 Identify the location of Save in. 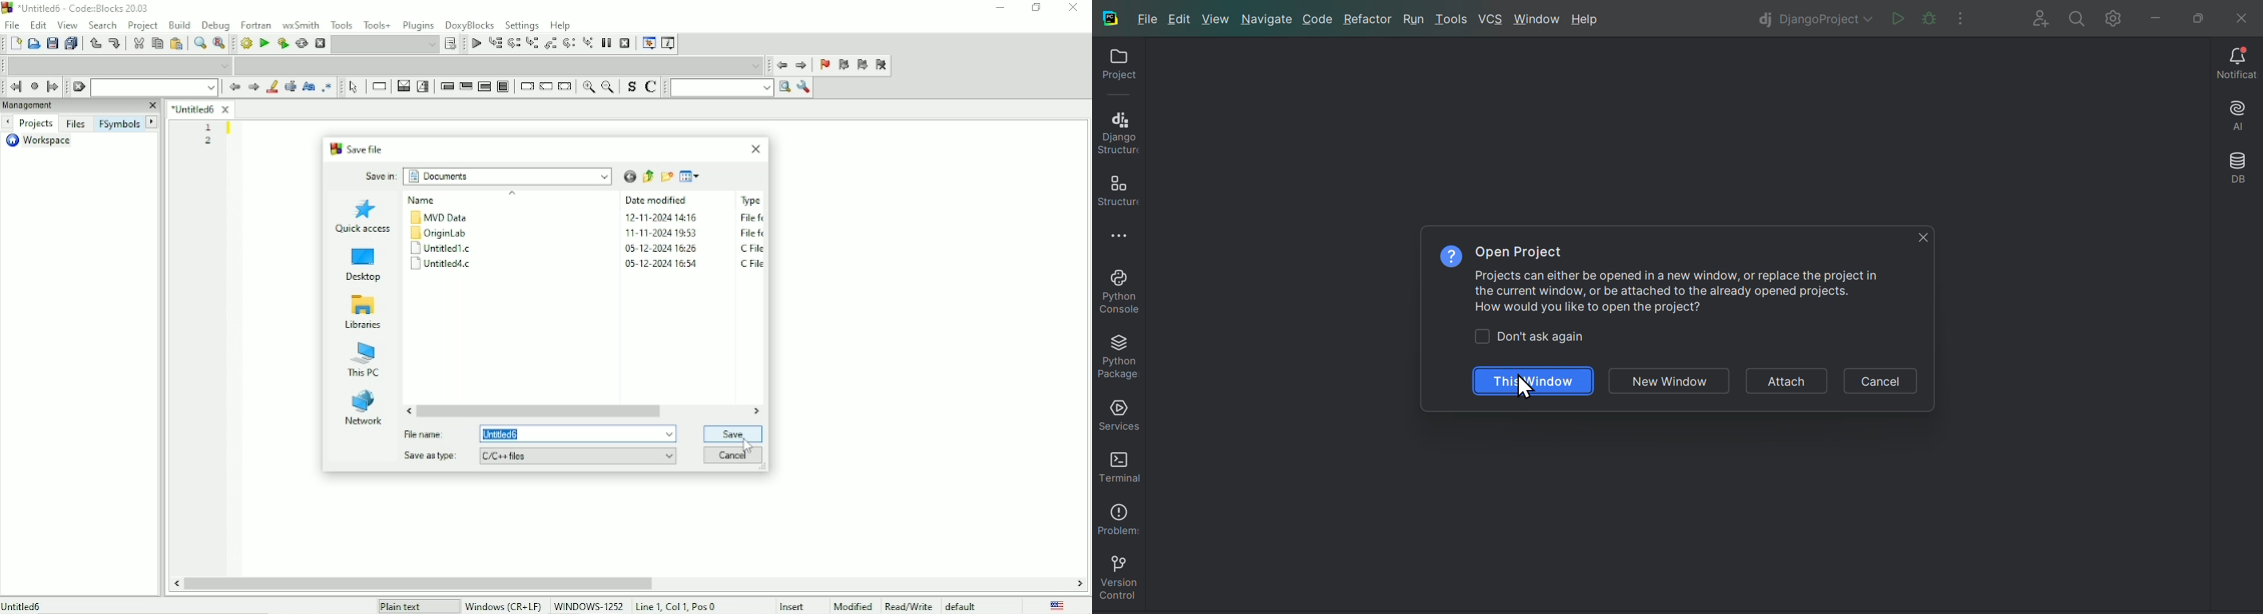
(488, 177).